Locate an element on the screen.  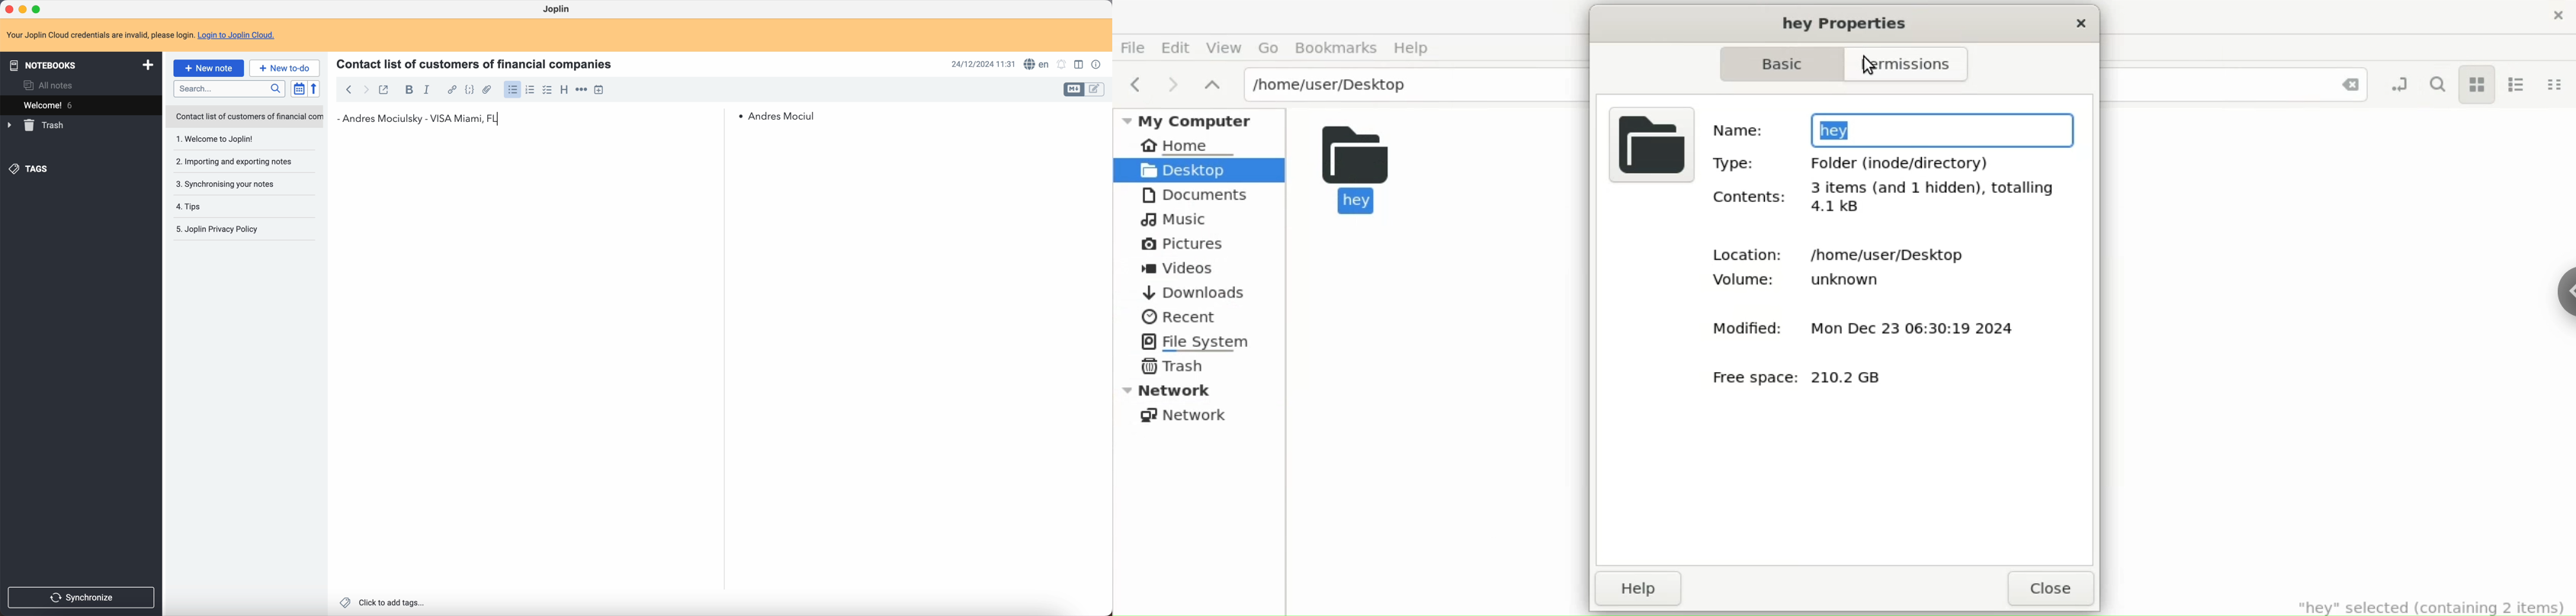
click to add tags is located at coordinates (382, 602).